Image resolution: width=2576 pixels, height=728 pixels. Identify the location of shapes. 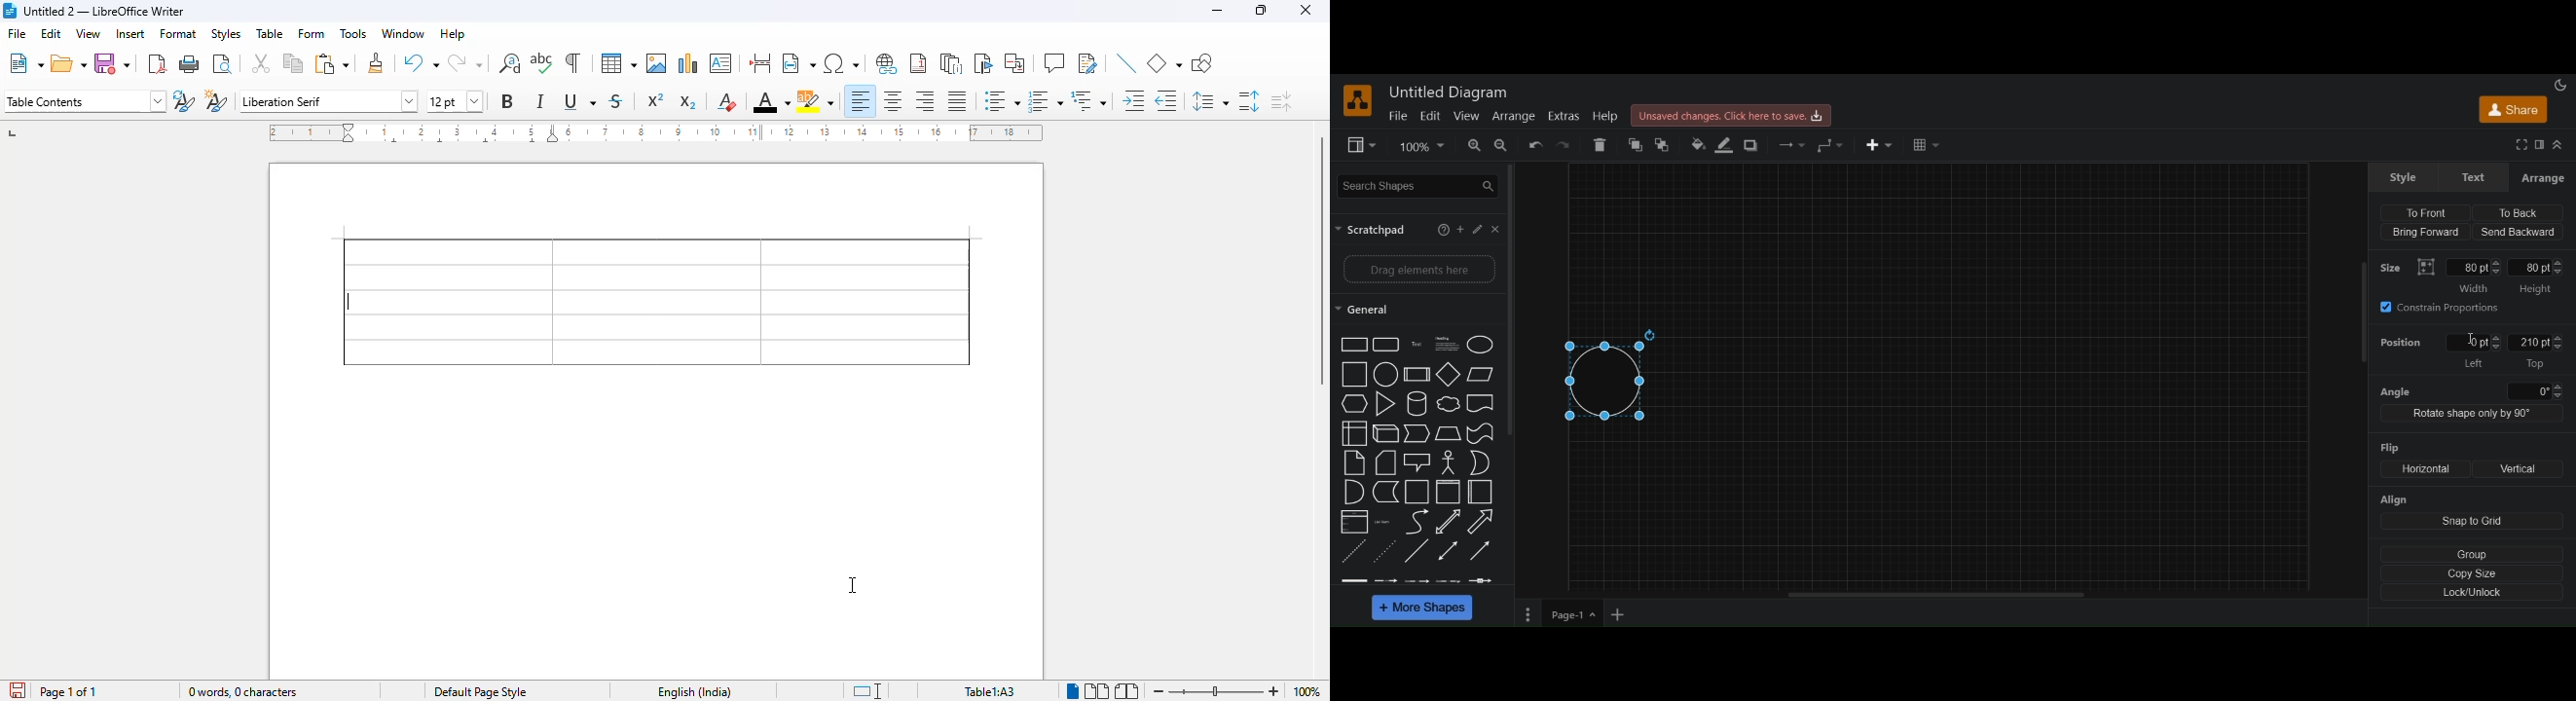
(1354, 345).